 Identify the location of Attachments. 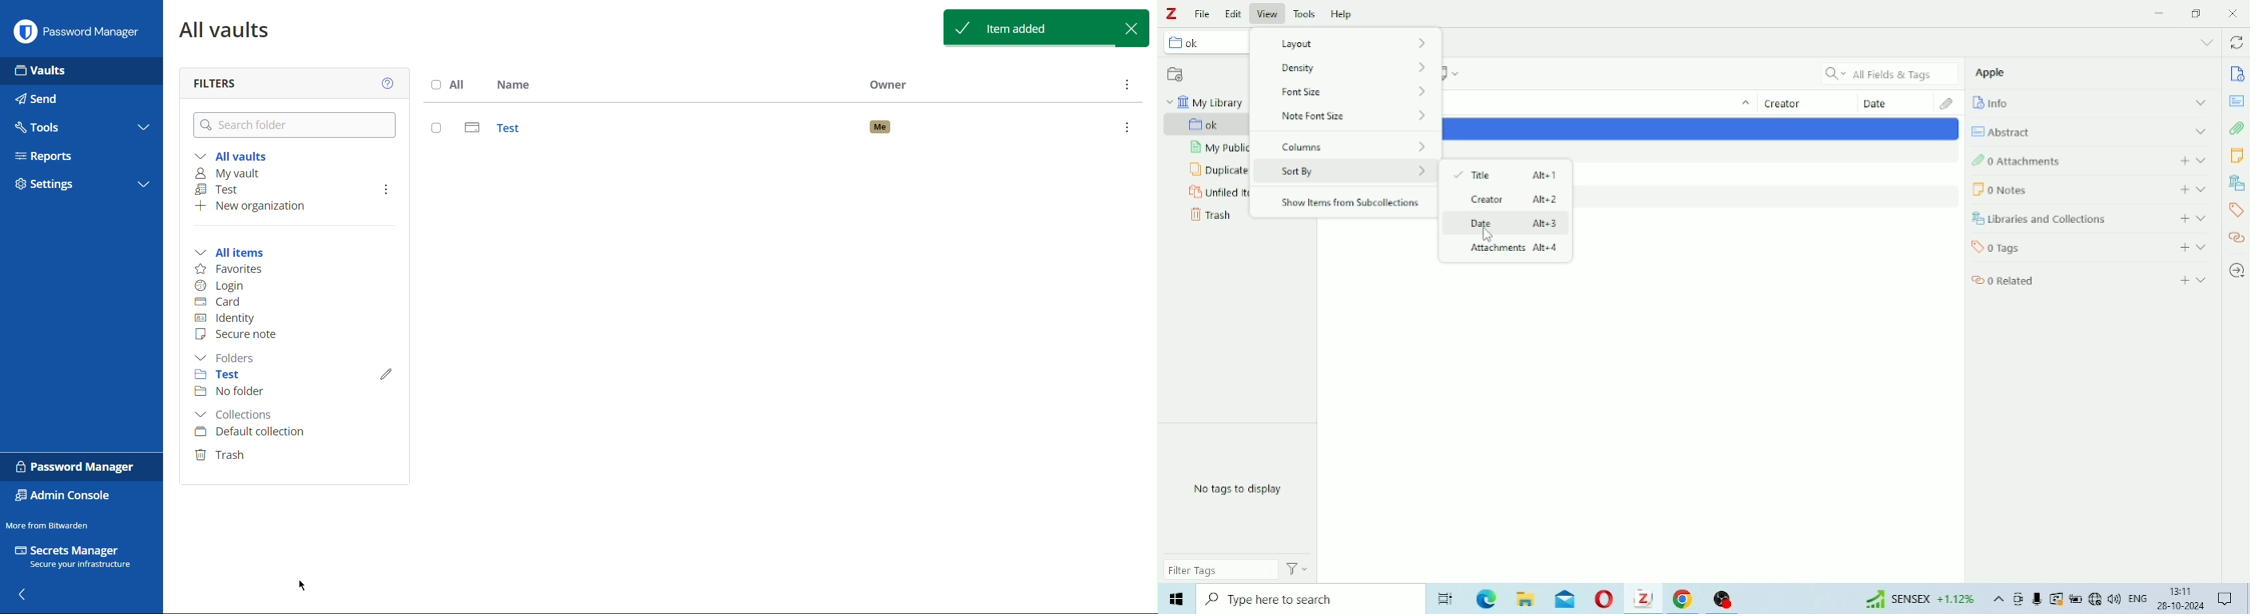
(1943, 103).